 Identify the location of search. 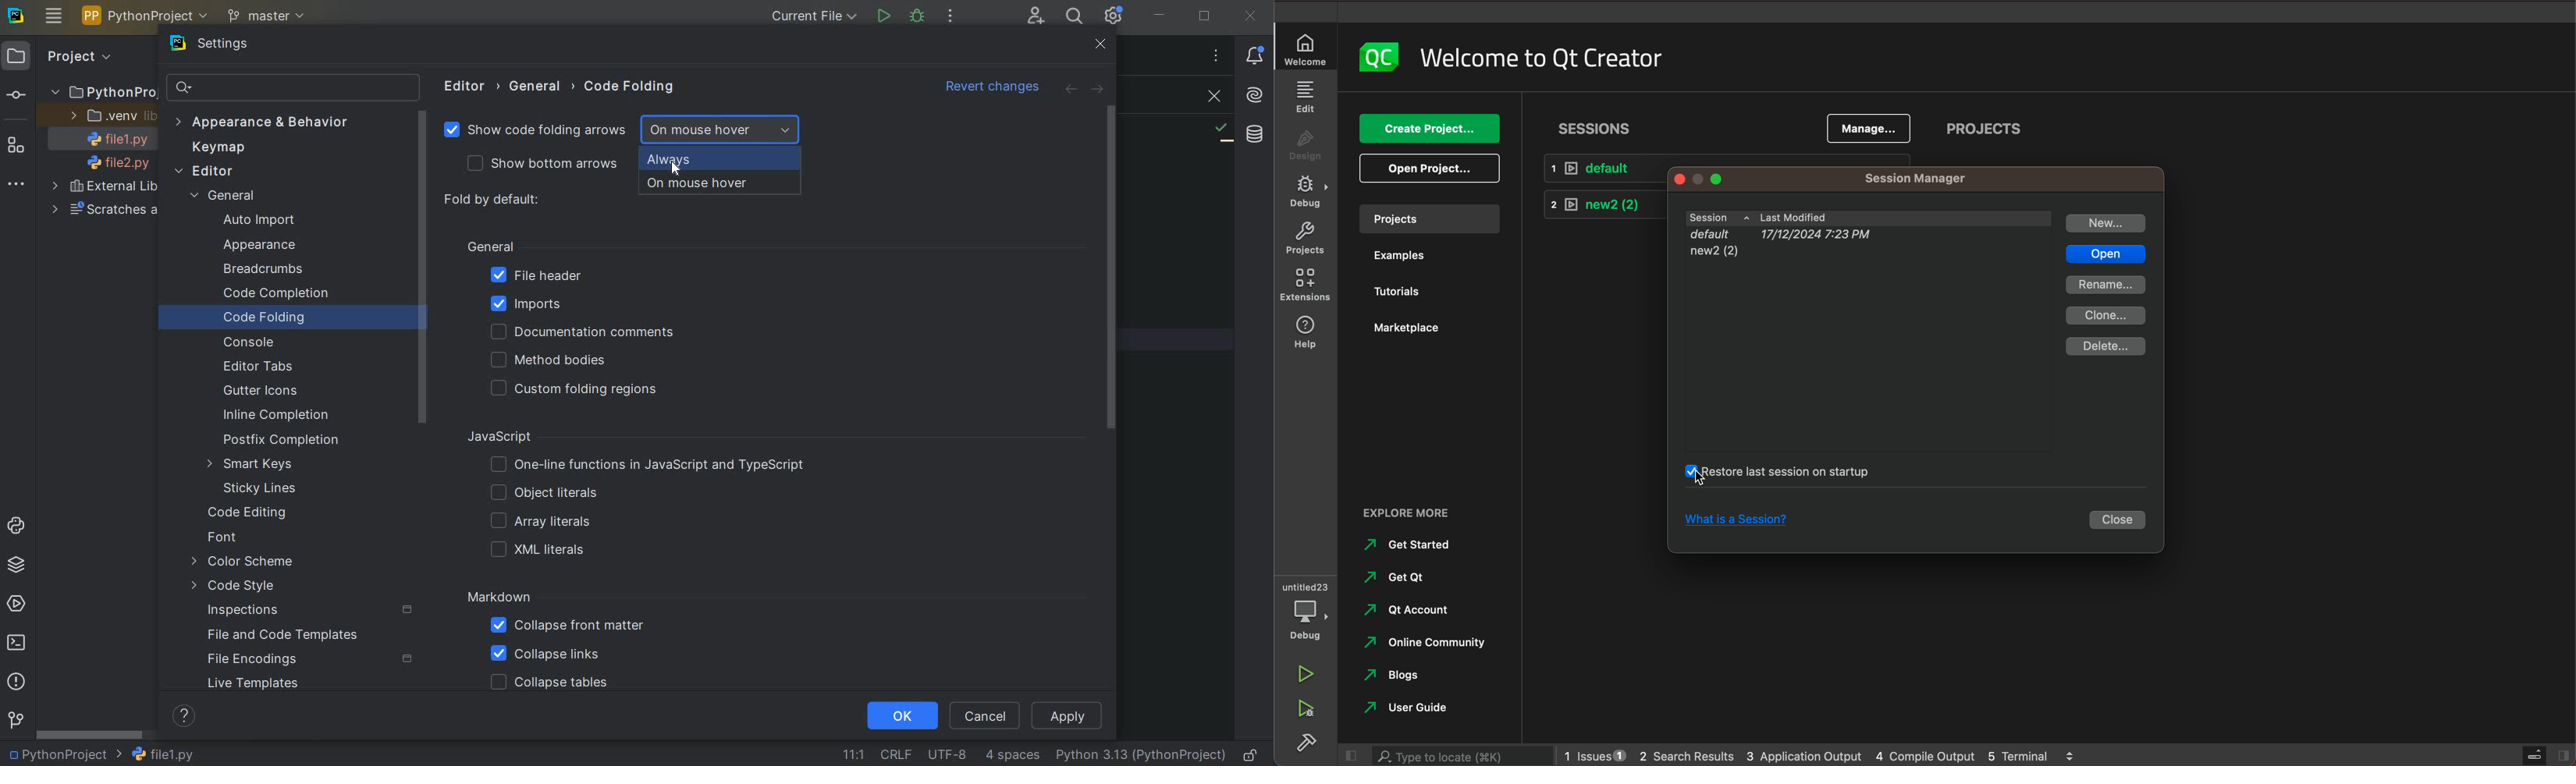
(1459, 756).